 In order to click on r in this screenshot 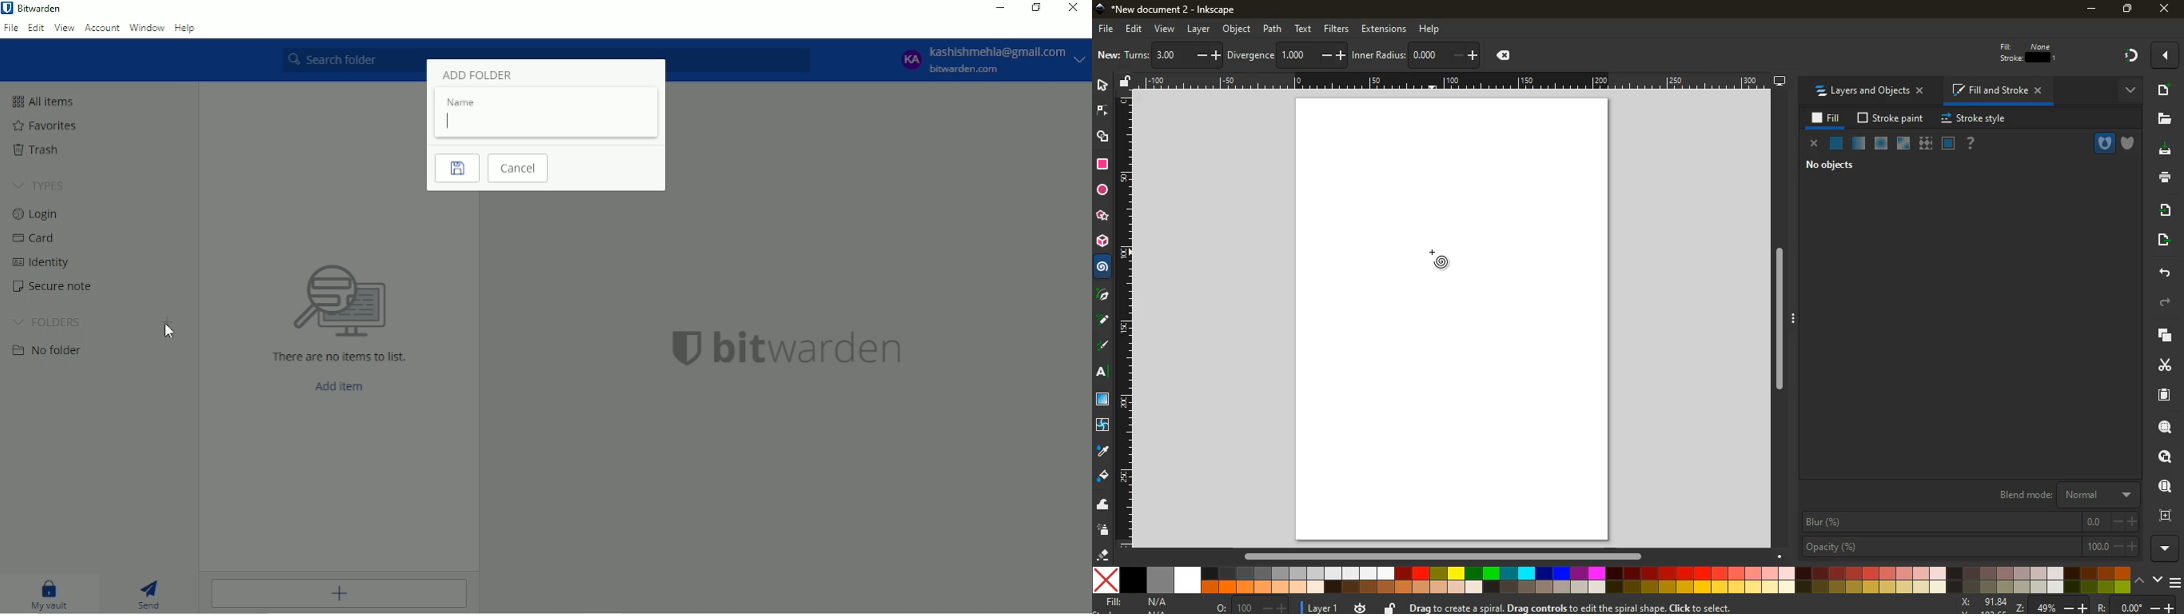, I will do `click(1104, 346)`.